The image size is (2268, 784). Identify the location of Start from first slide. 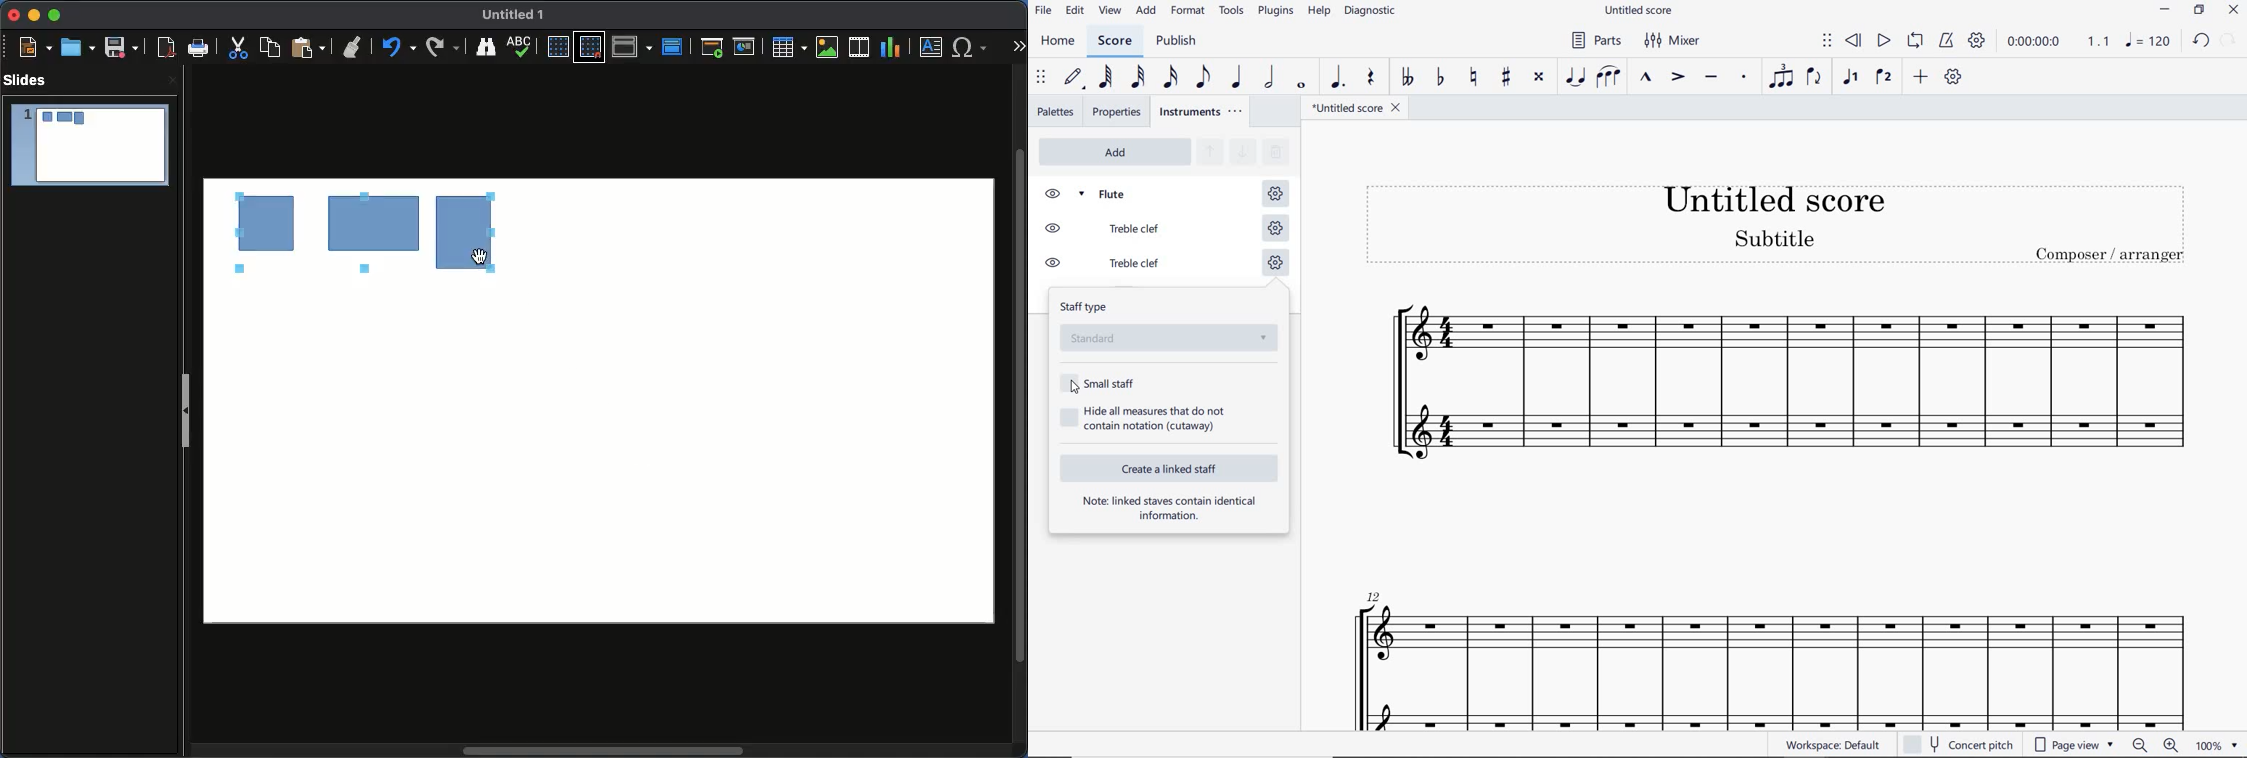
(711, 49).